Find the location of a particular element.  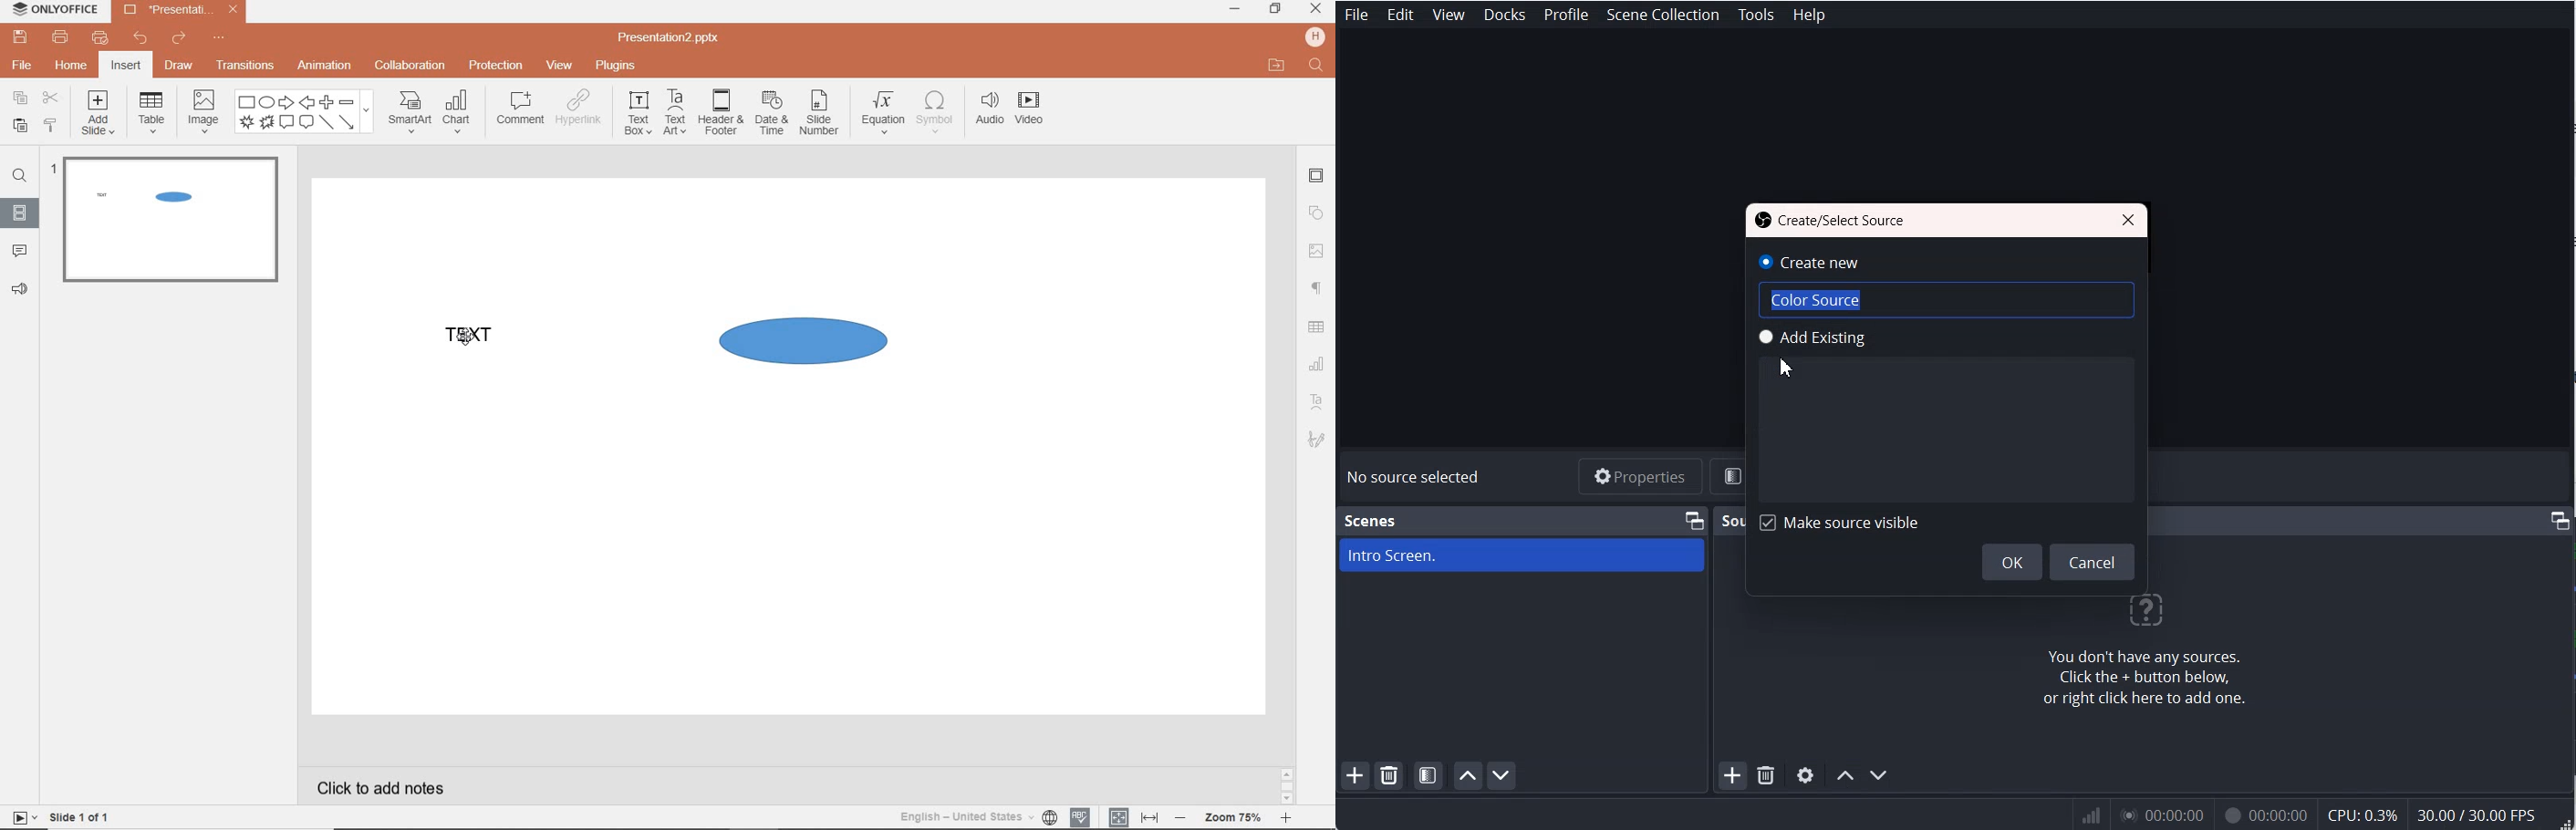

print is located at coordinates (61, 37).